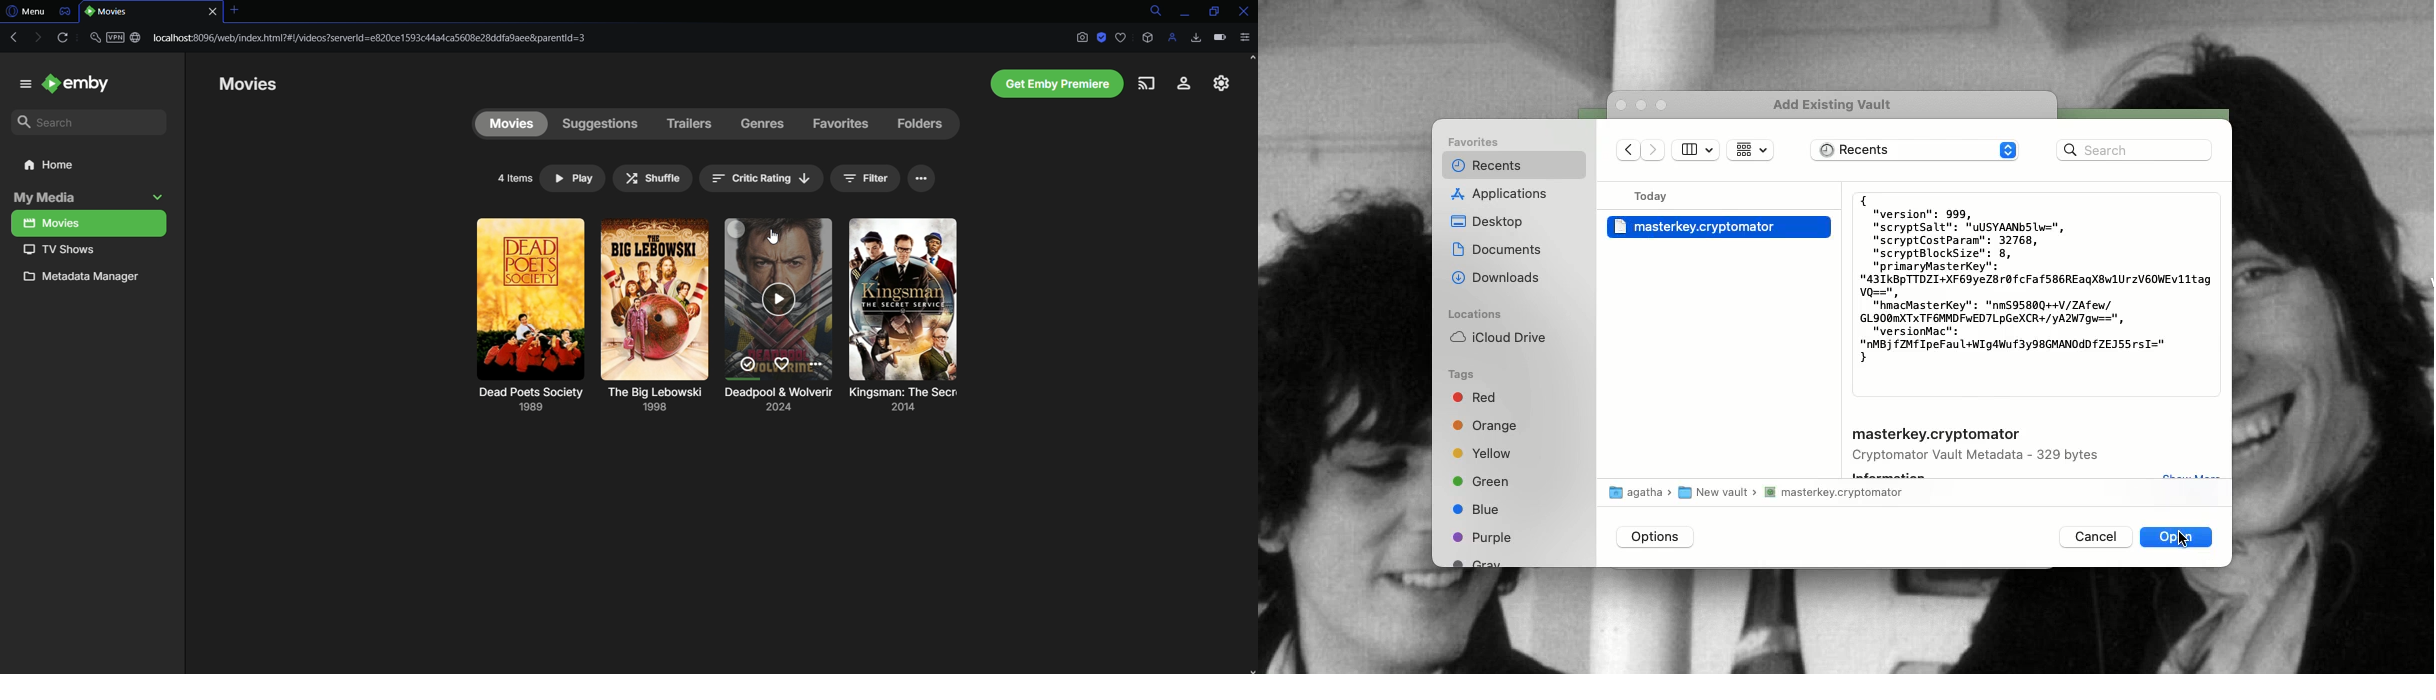 This screenshot has height=700, width=2436. I want to click on menu, so click(20, 83).